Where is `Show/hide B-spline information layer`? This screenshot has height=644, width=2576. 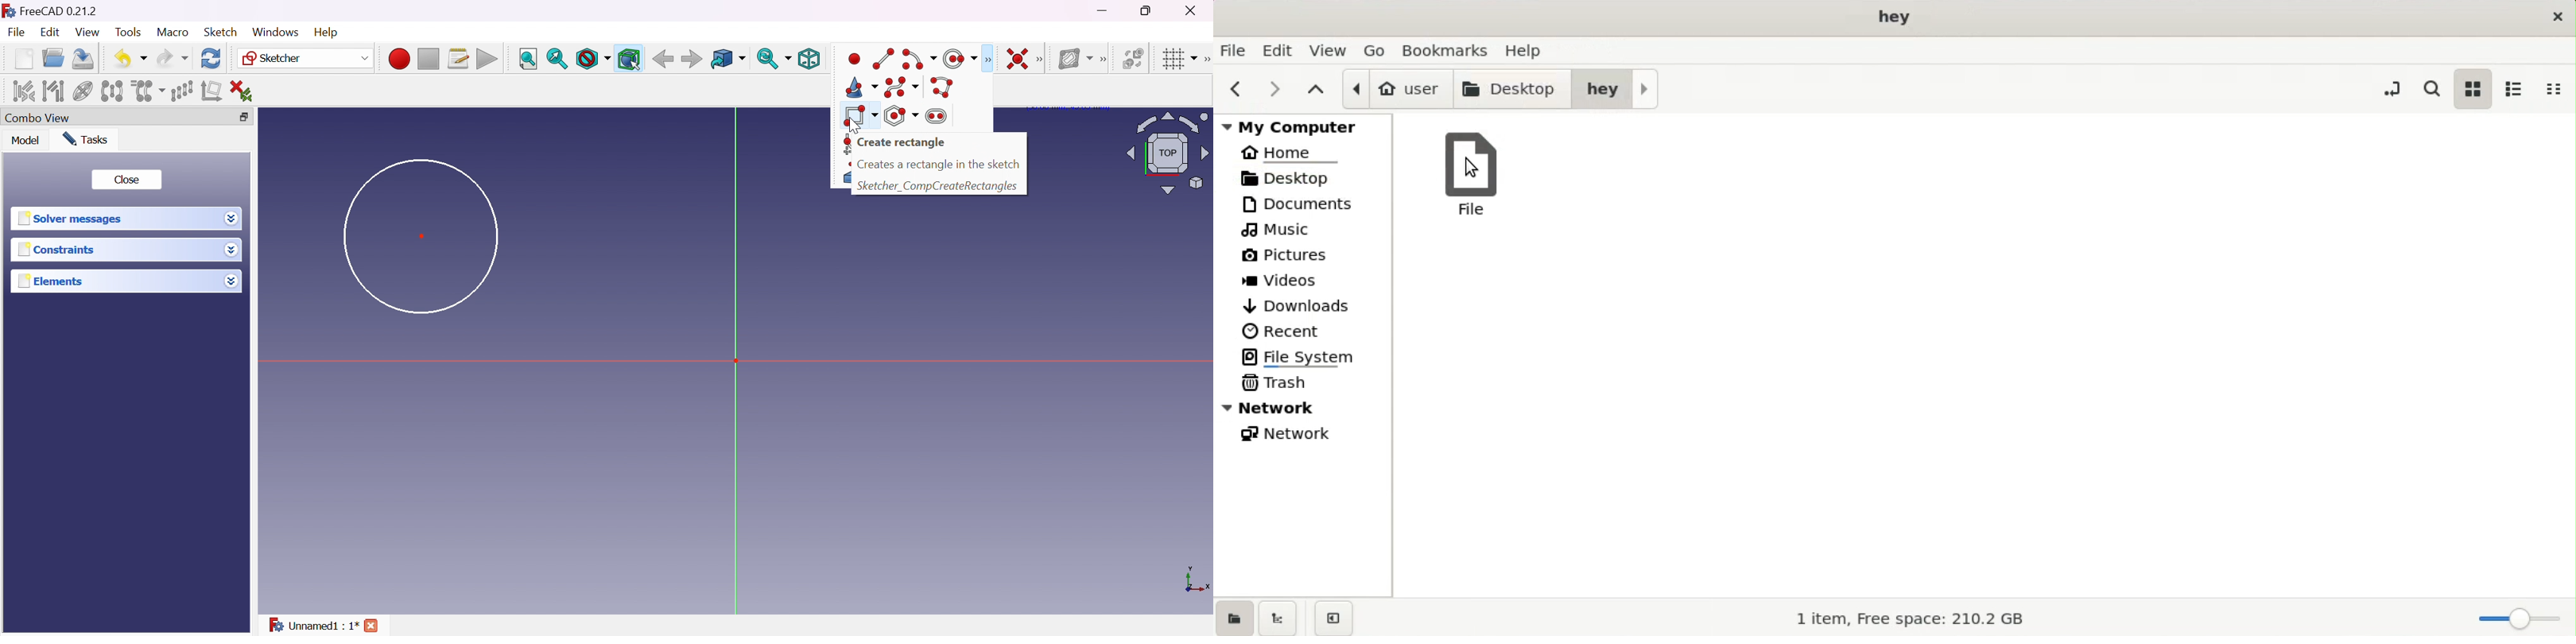
Show/hide B-spline information layer is located at coordinates (1076, 58).